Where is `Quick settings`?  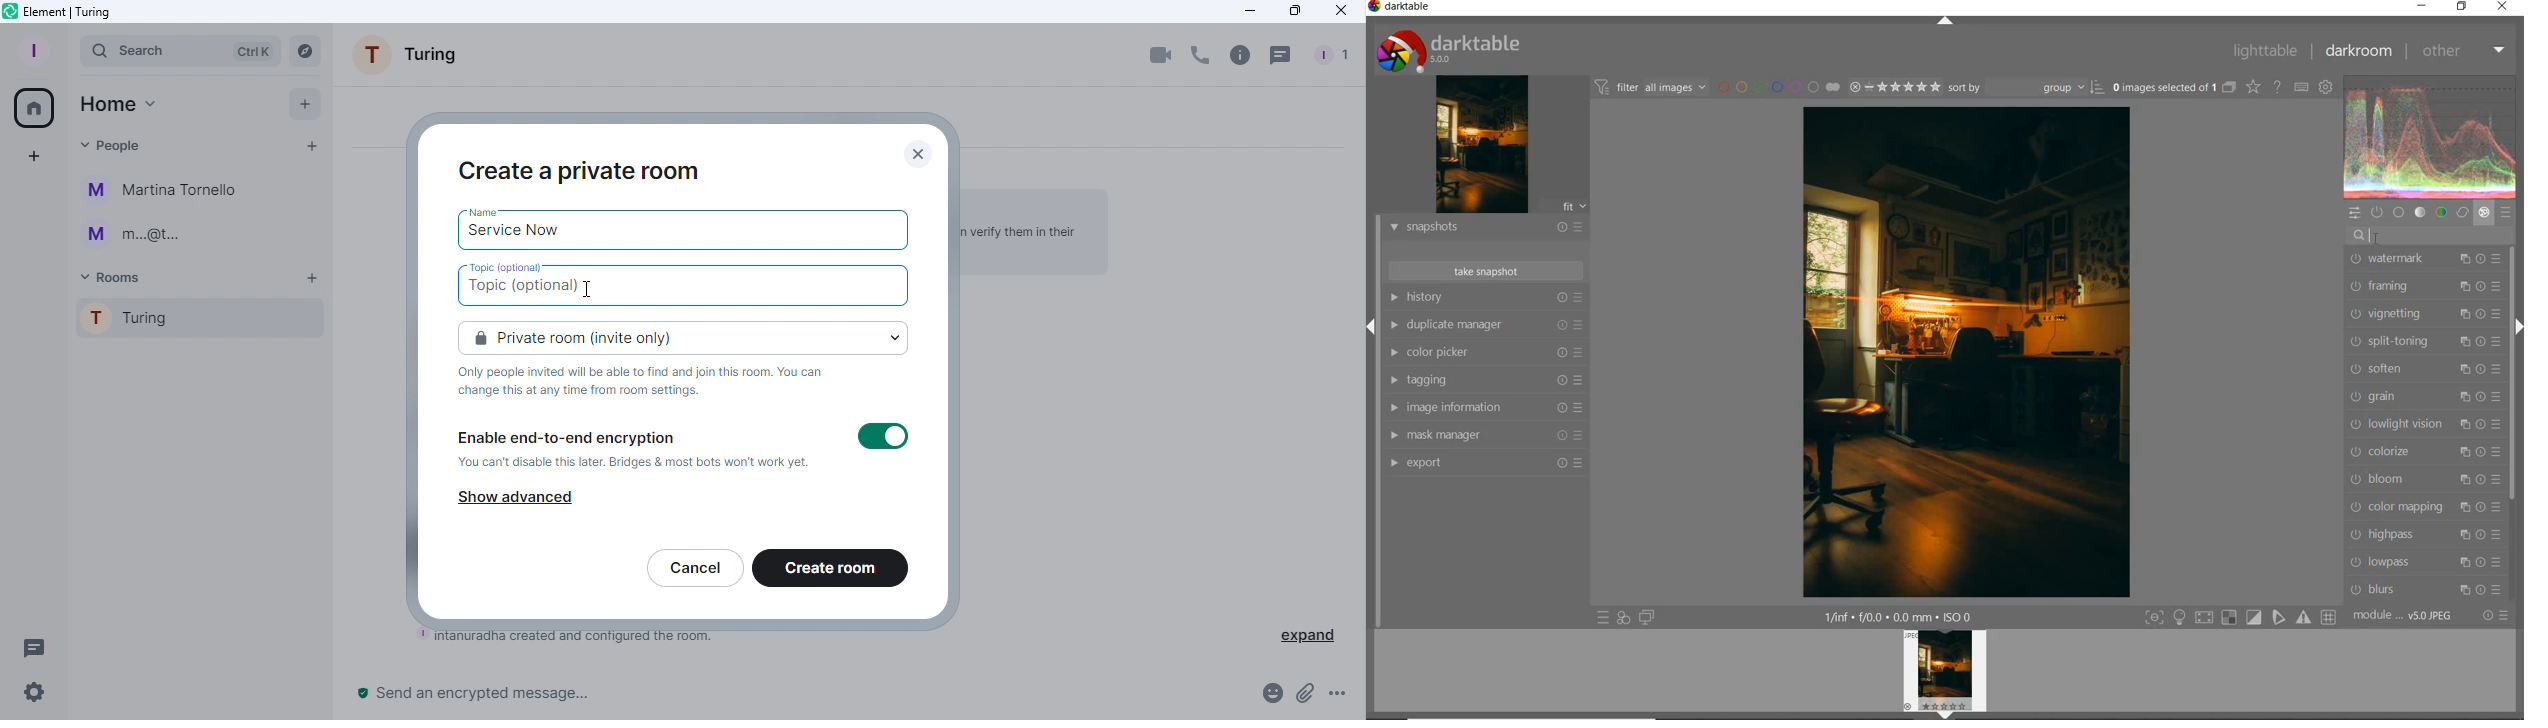
Quick settings is located at coordinates (27, 696).